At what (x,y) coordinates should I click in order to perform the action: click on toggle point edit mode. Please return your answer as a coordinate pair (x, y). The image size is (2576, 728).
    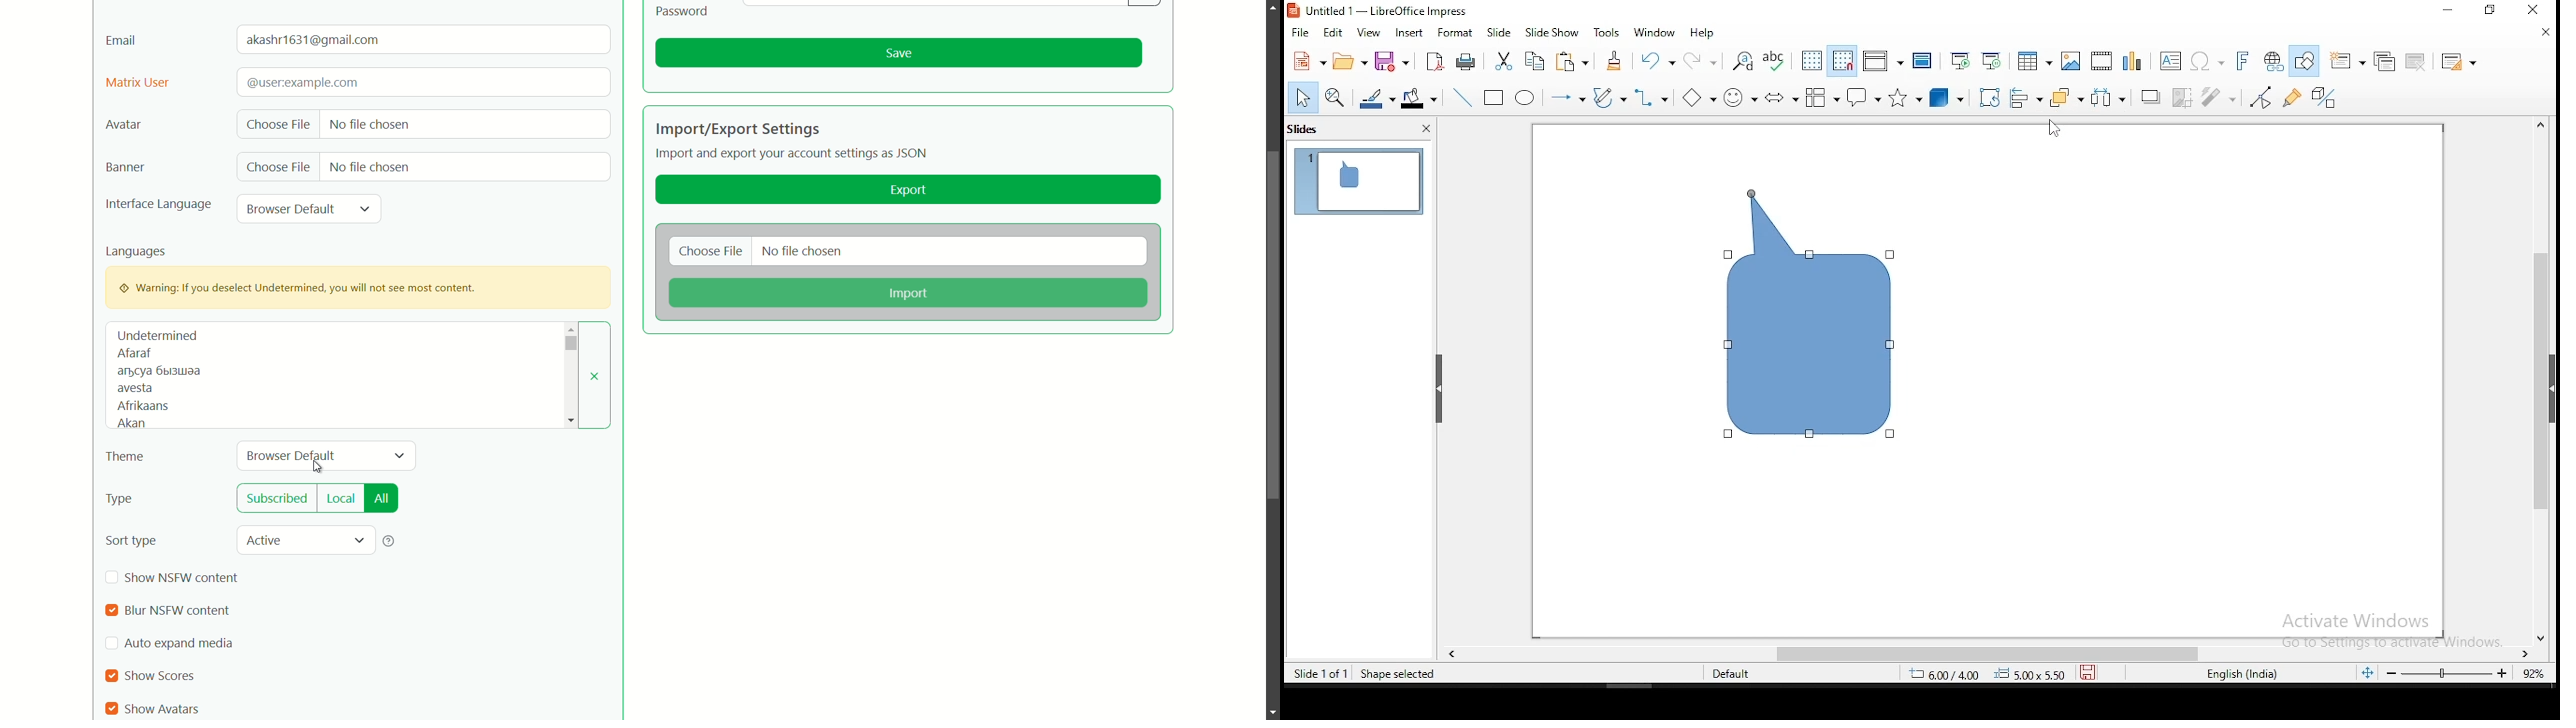
    Looking at the image, I should click on (2263, 98).